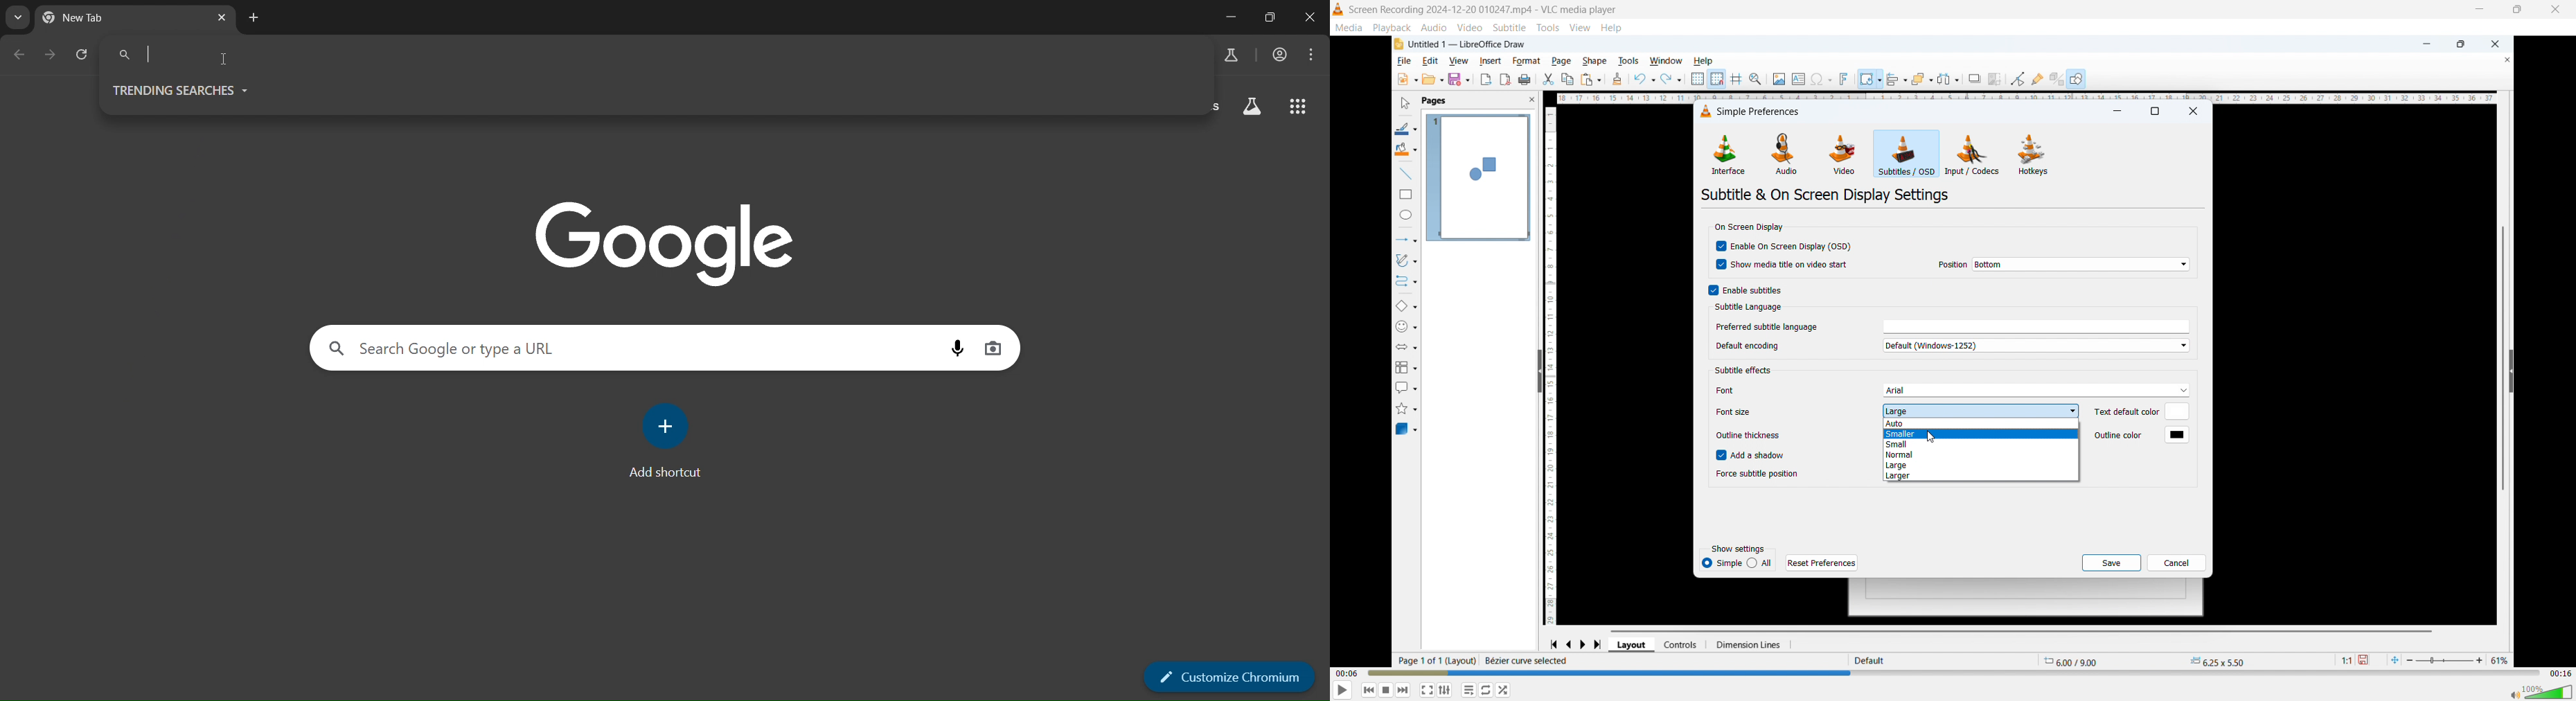 The width and height of the screenshot is (2576, 728). What do you see at coordinates (2155, 112) in the screenshot?
I see `maximise ` at bounding box center [2155, 112].